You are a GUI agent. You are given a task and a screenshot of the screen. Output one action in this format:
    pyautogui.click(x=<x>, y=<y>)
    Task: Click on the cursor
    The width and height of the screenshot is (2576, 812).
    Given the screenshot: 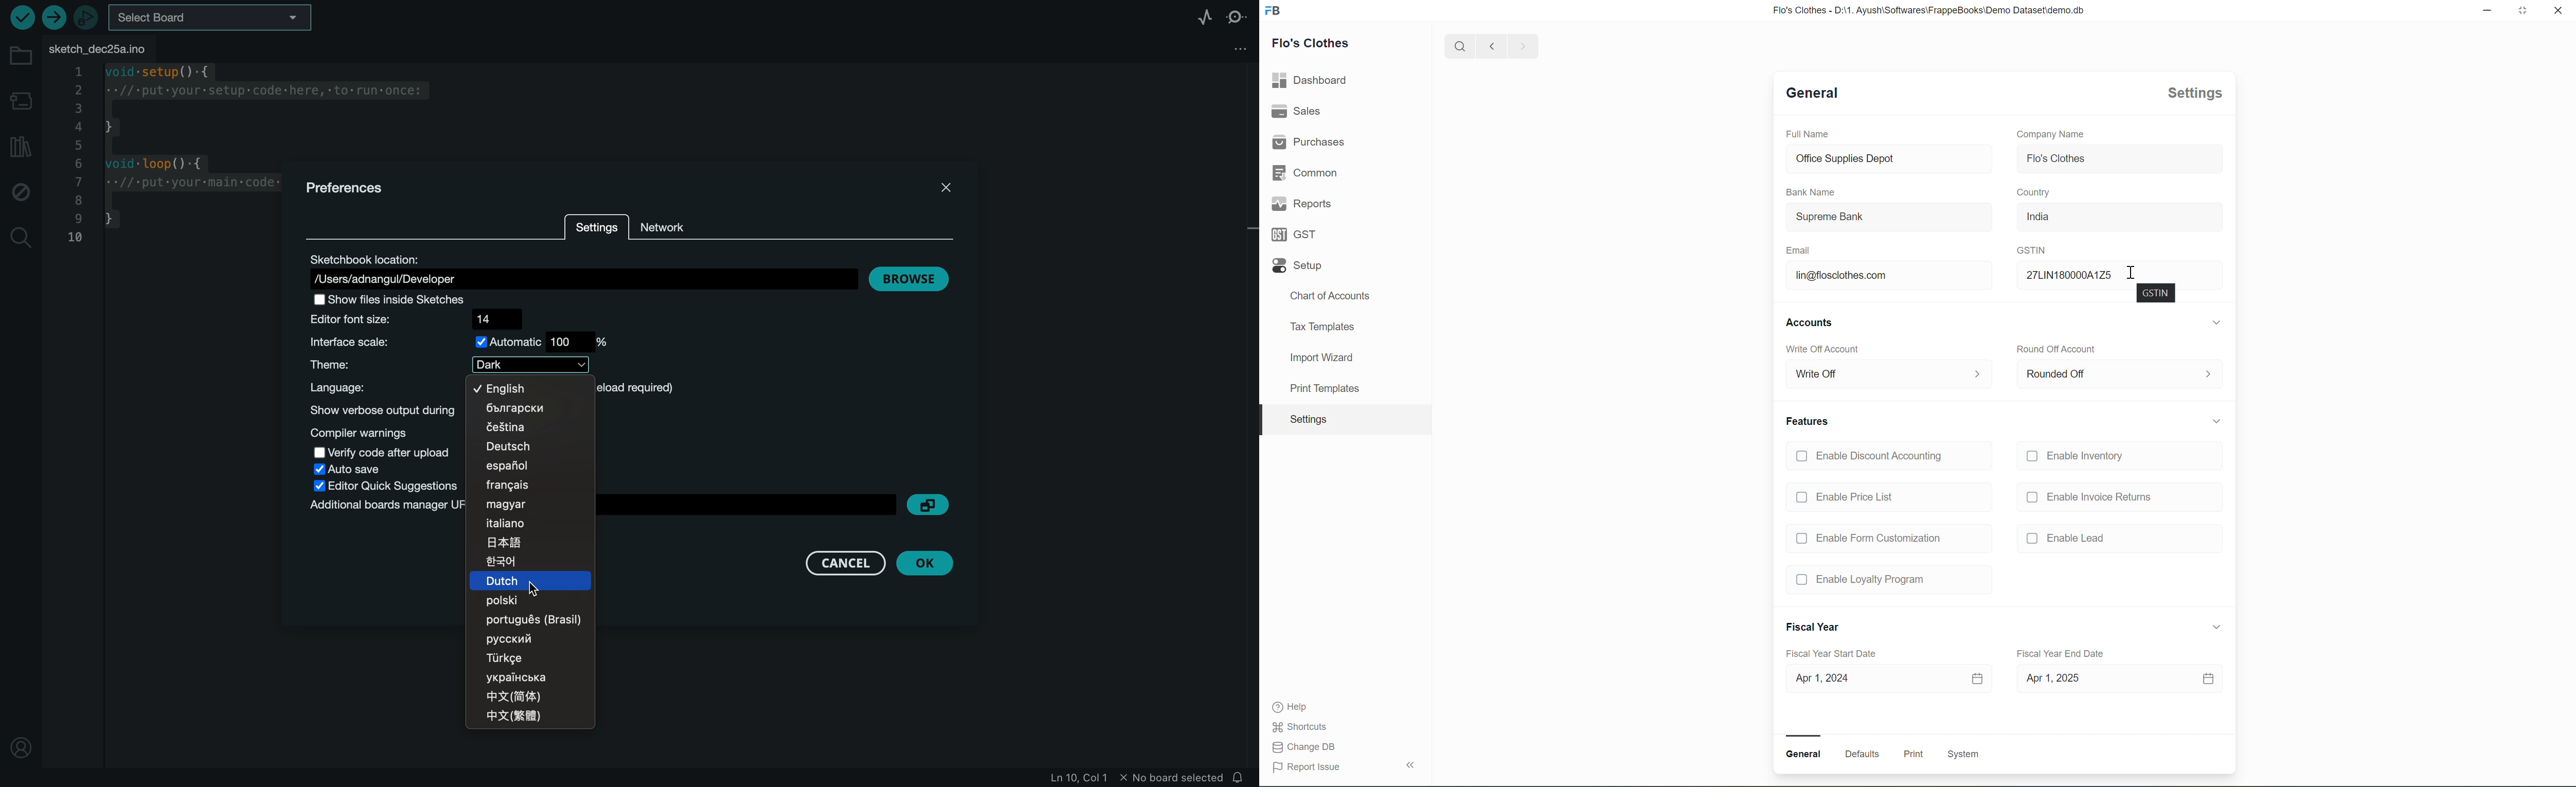 What is the action you would take?
    pyautogui.click(x=2131, y=273)
    